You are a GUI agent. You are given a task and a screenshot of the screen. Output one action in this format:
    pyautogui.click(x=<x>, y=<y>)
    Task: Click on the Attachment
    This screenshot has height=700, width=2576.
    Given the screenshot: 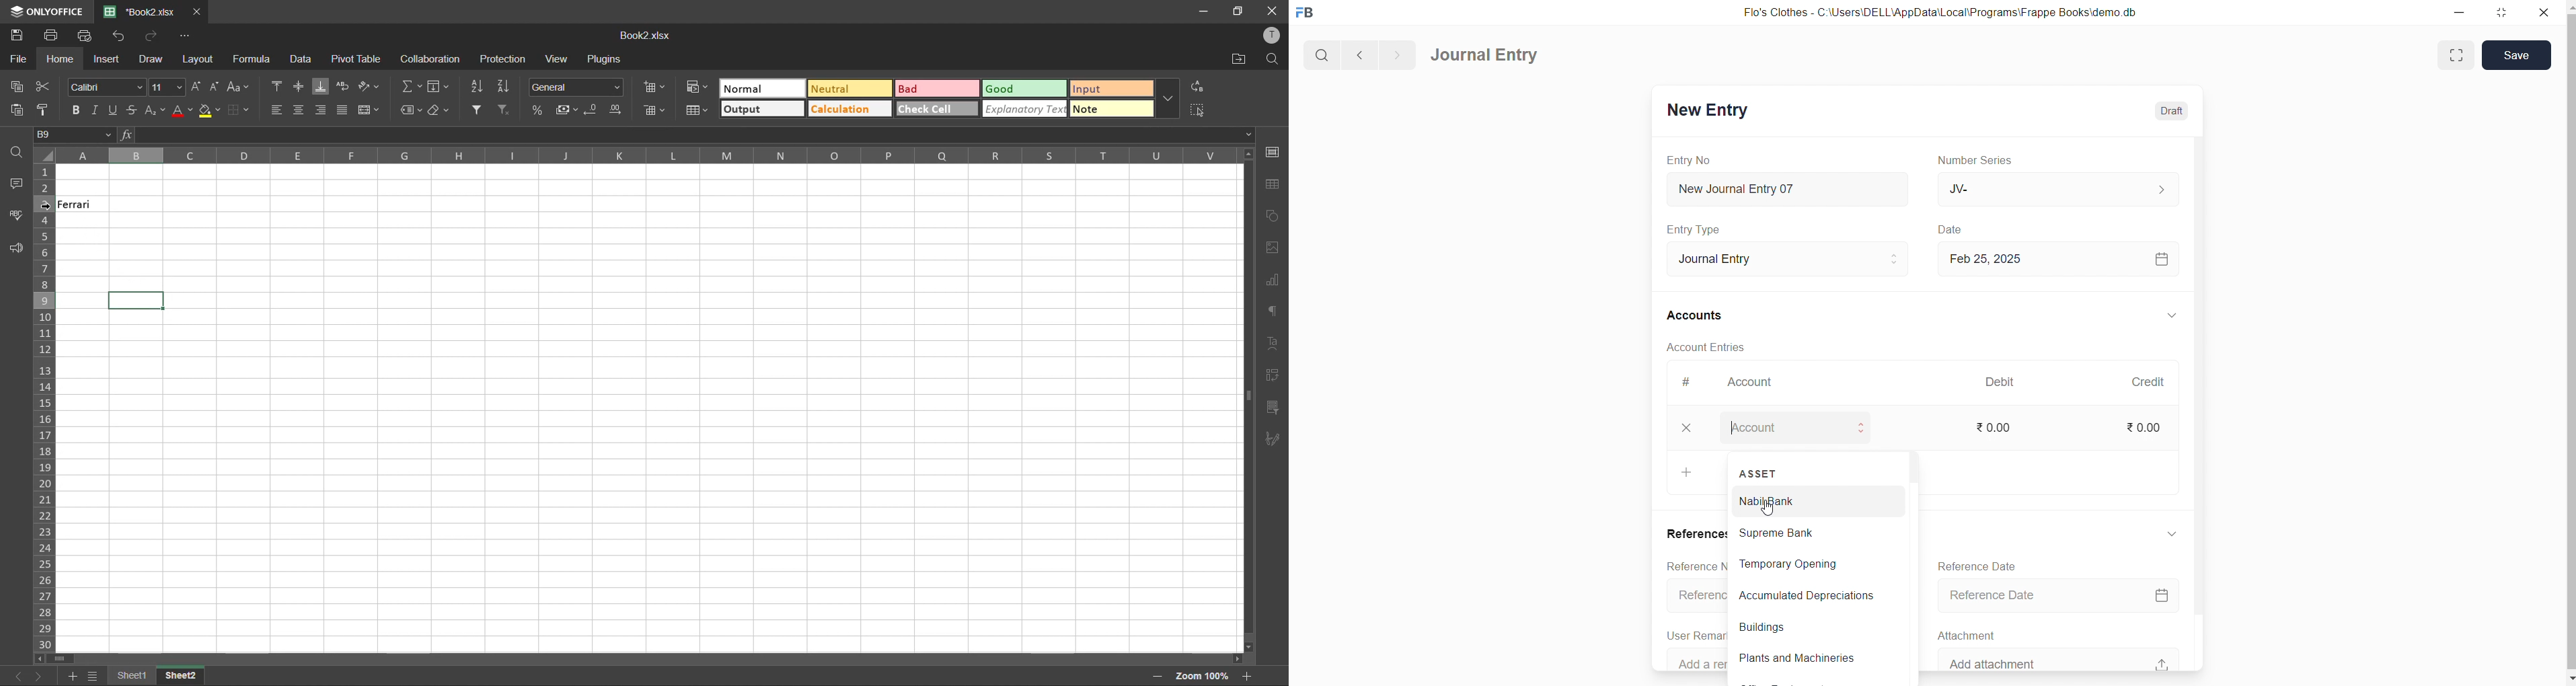 What is the action you would take?
    pyautogui.click(x=1974, y=634)
    